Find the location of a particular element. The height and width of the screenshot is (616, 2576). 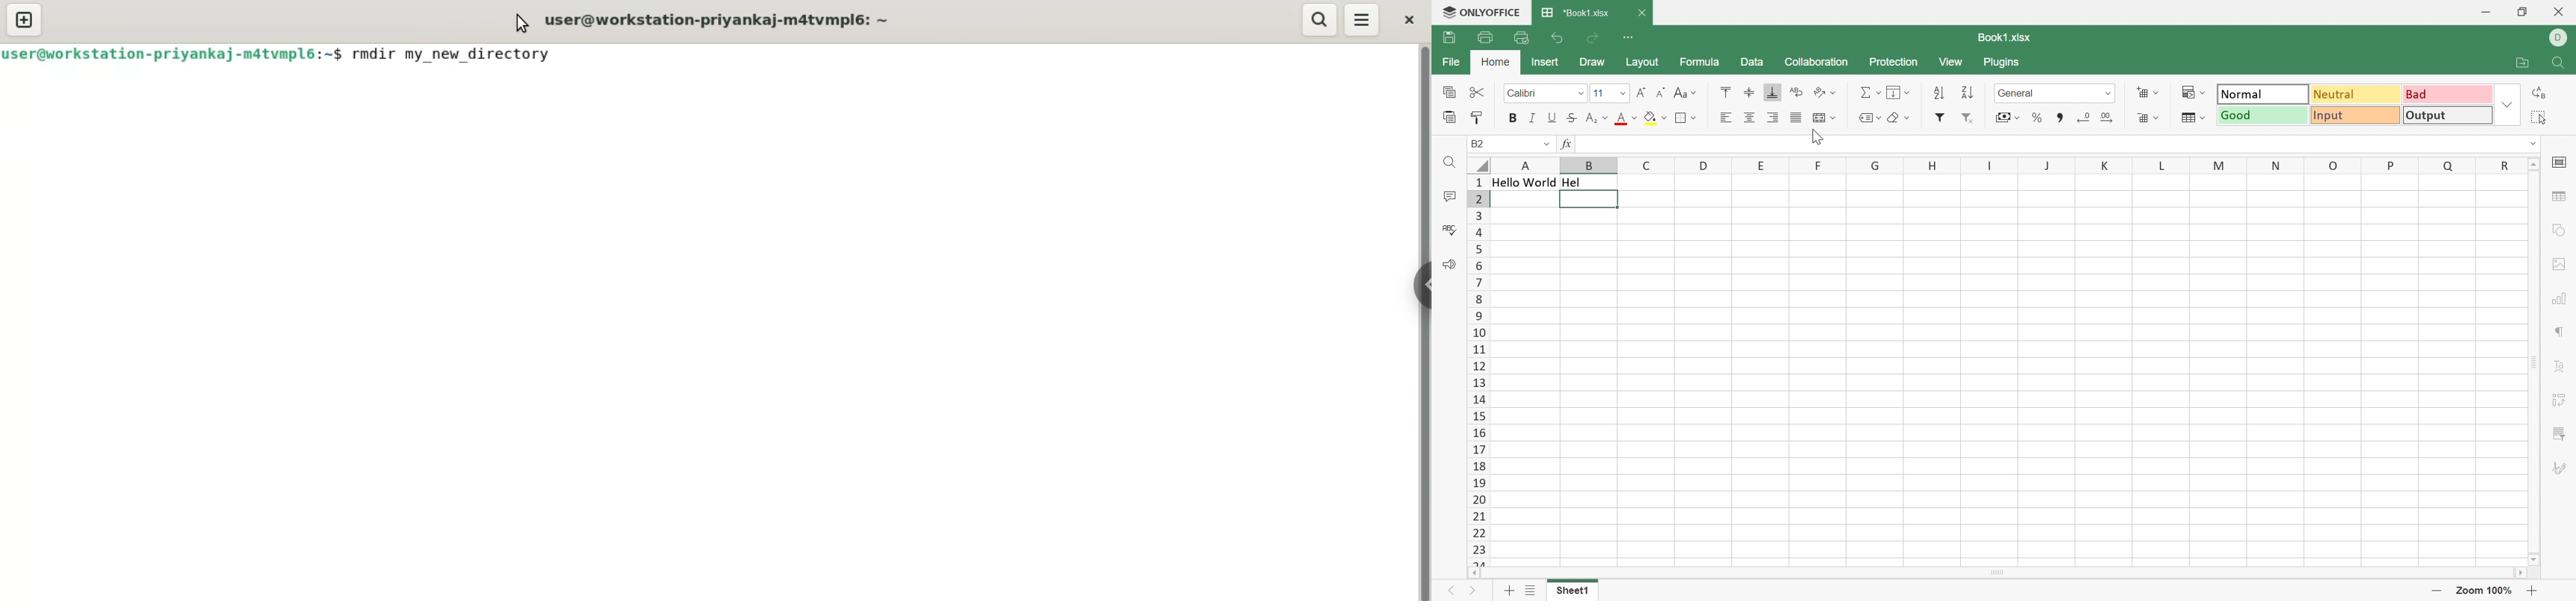

Align bottom is located at coordinates (1773, 92).